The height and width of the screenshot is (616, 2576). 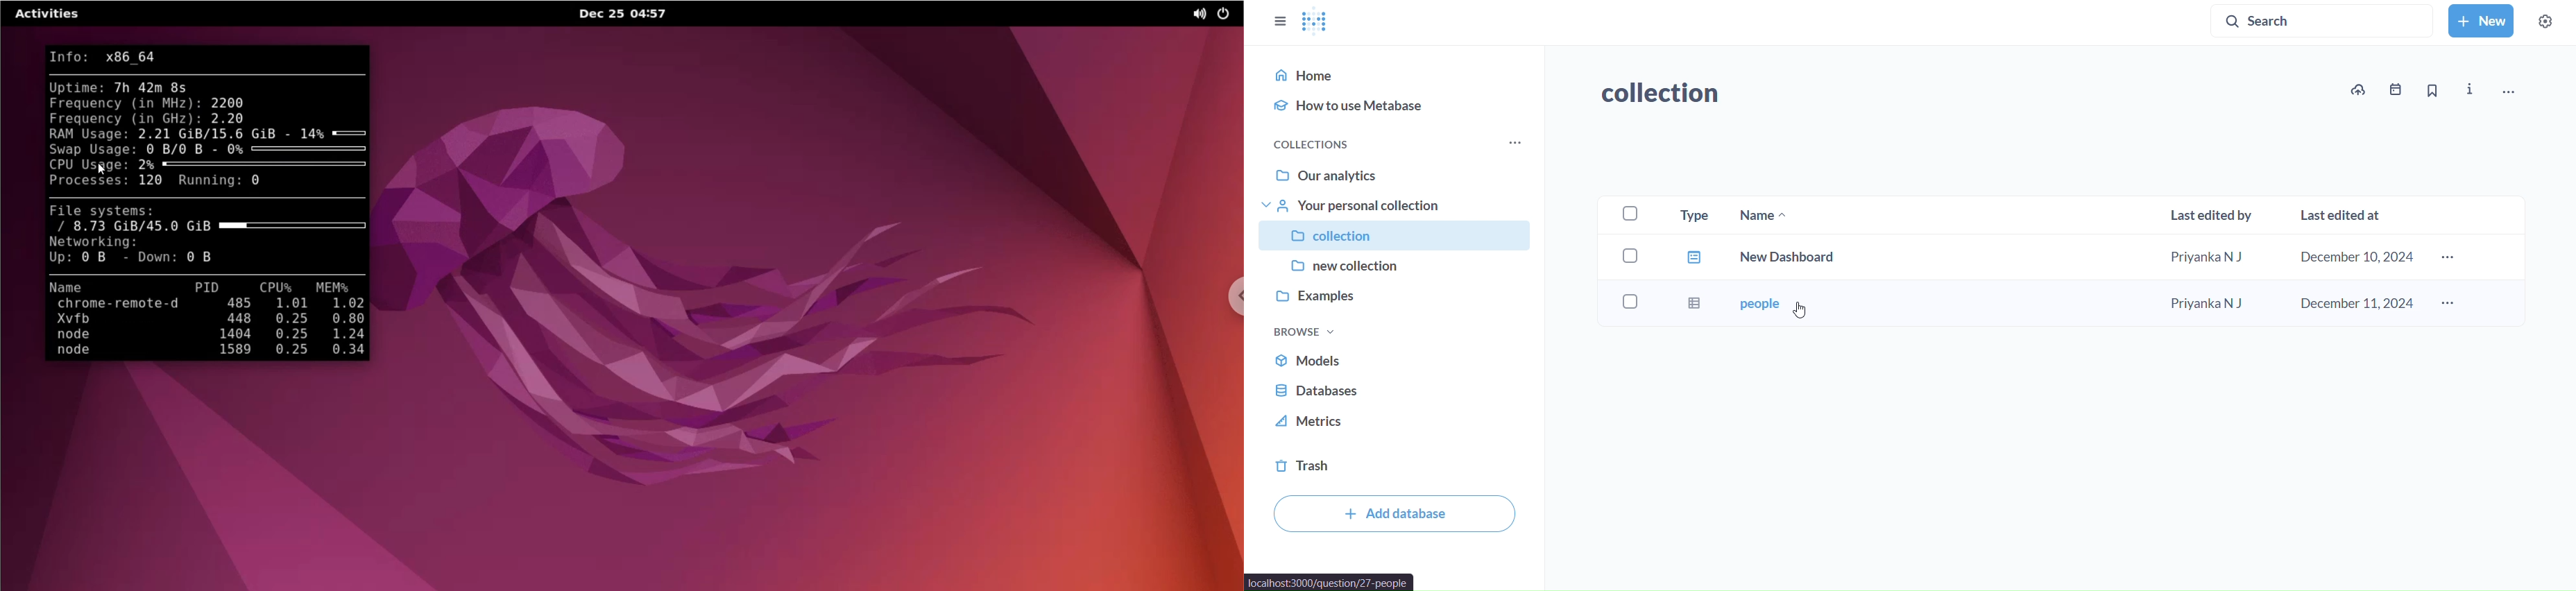 I want to click on upload to collection, so click(x=2357, y=91).